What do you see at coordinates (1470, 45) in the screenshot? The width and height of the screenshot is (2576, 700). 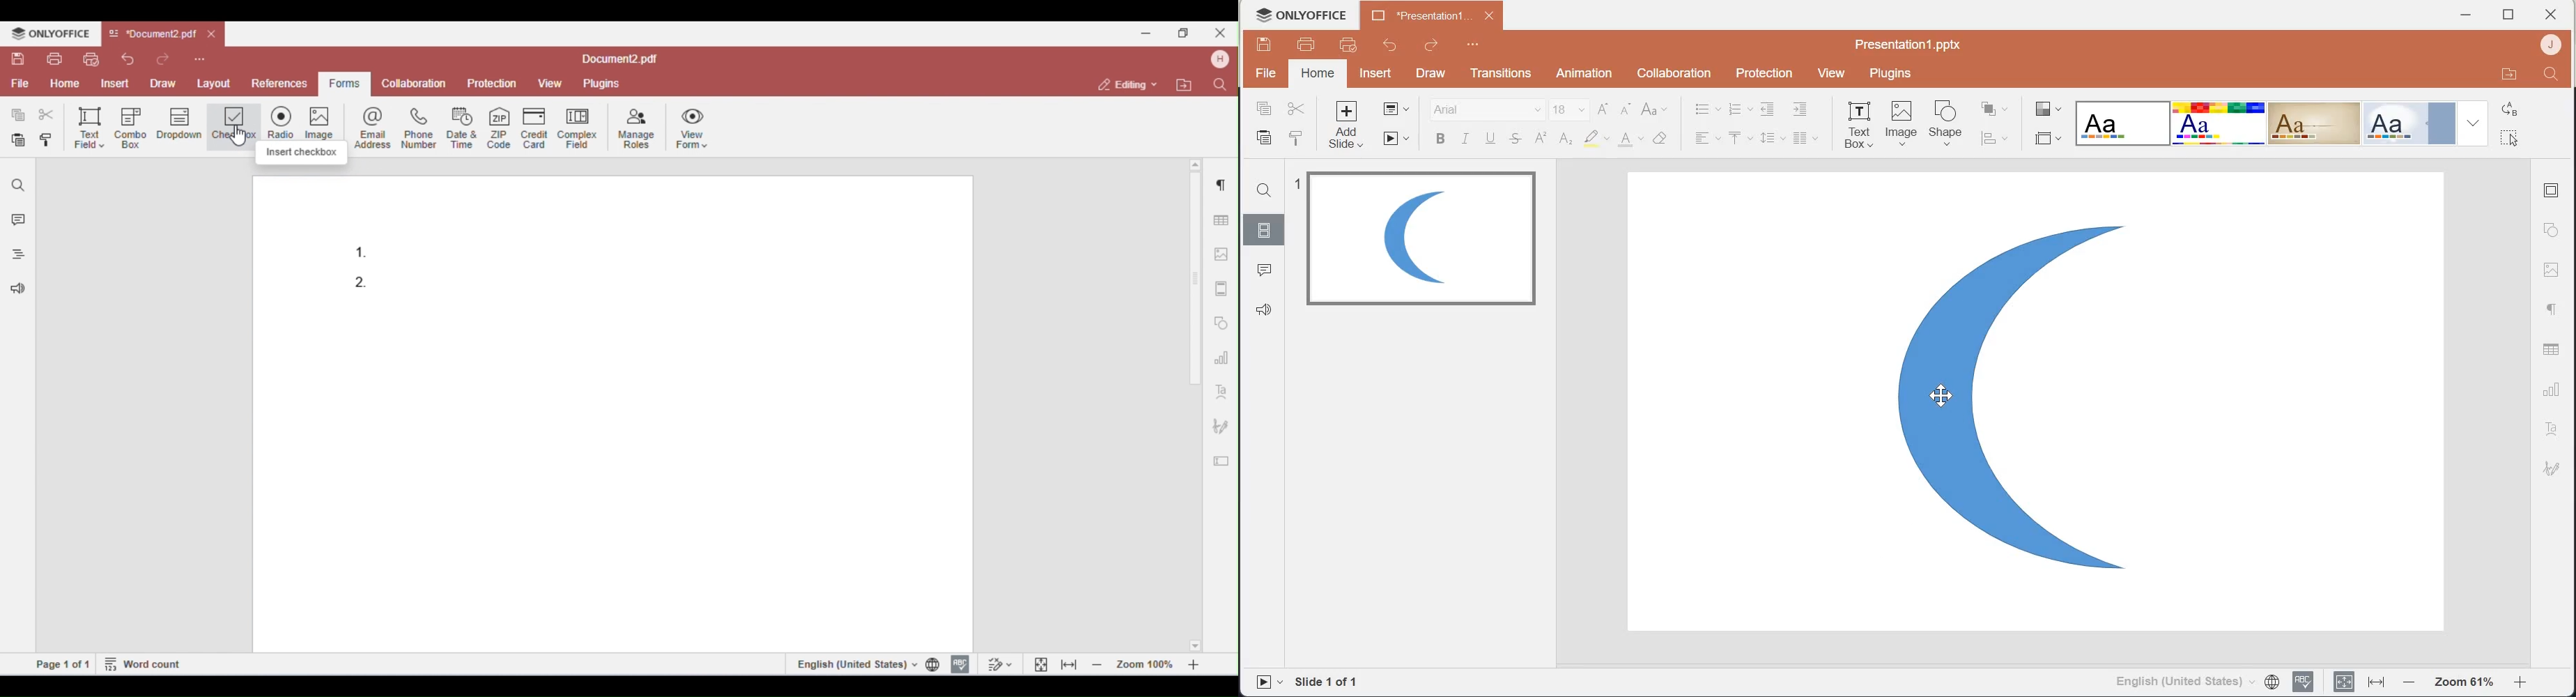 I see `Customize Quick Access Toolbar` at bounding box center [1470, 45].